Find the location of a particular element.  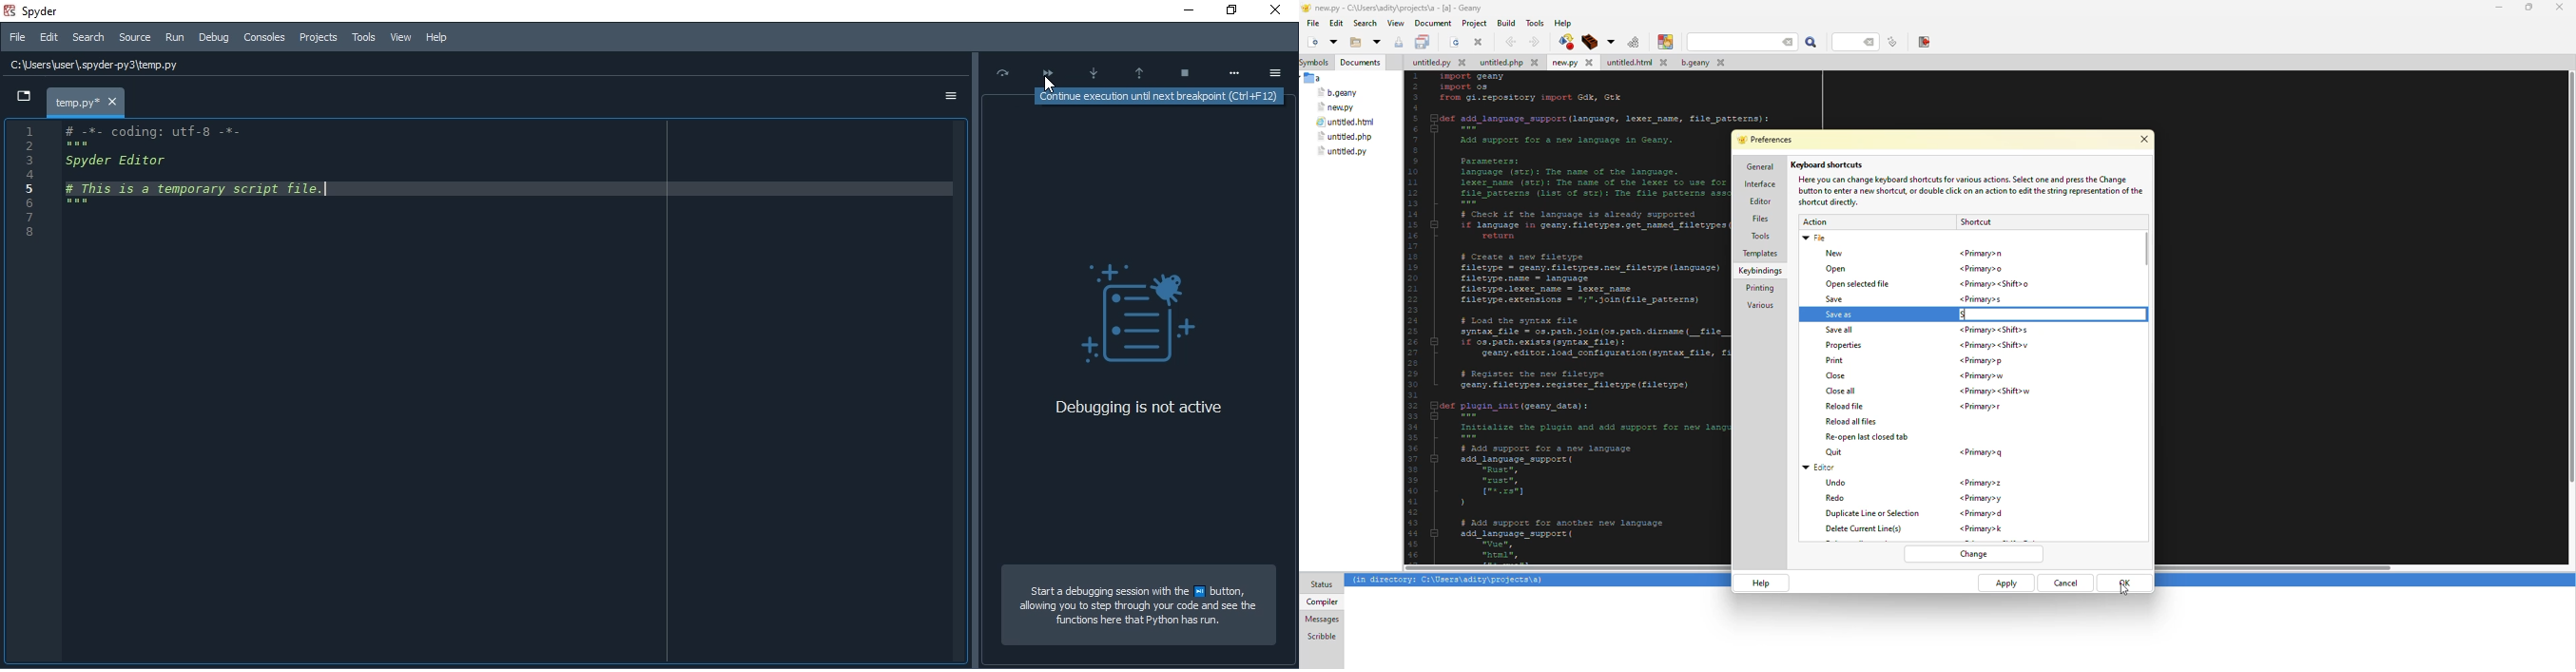

exit is located at coordinates (1924, 41).